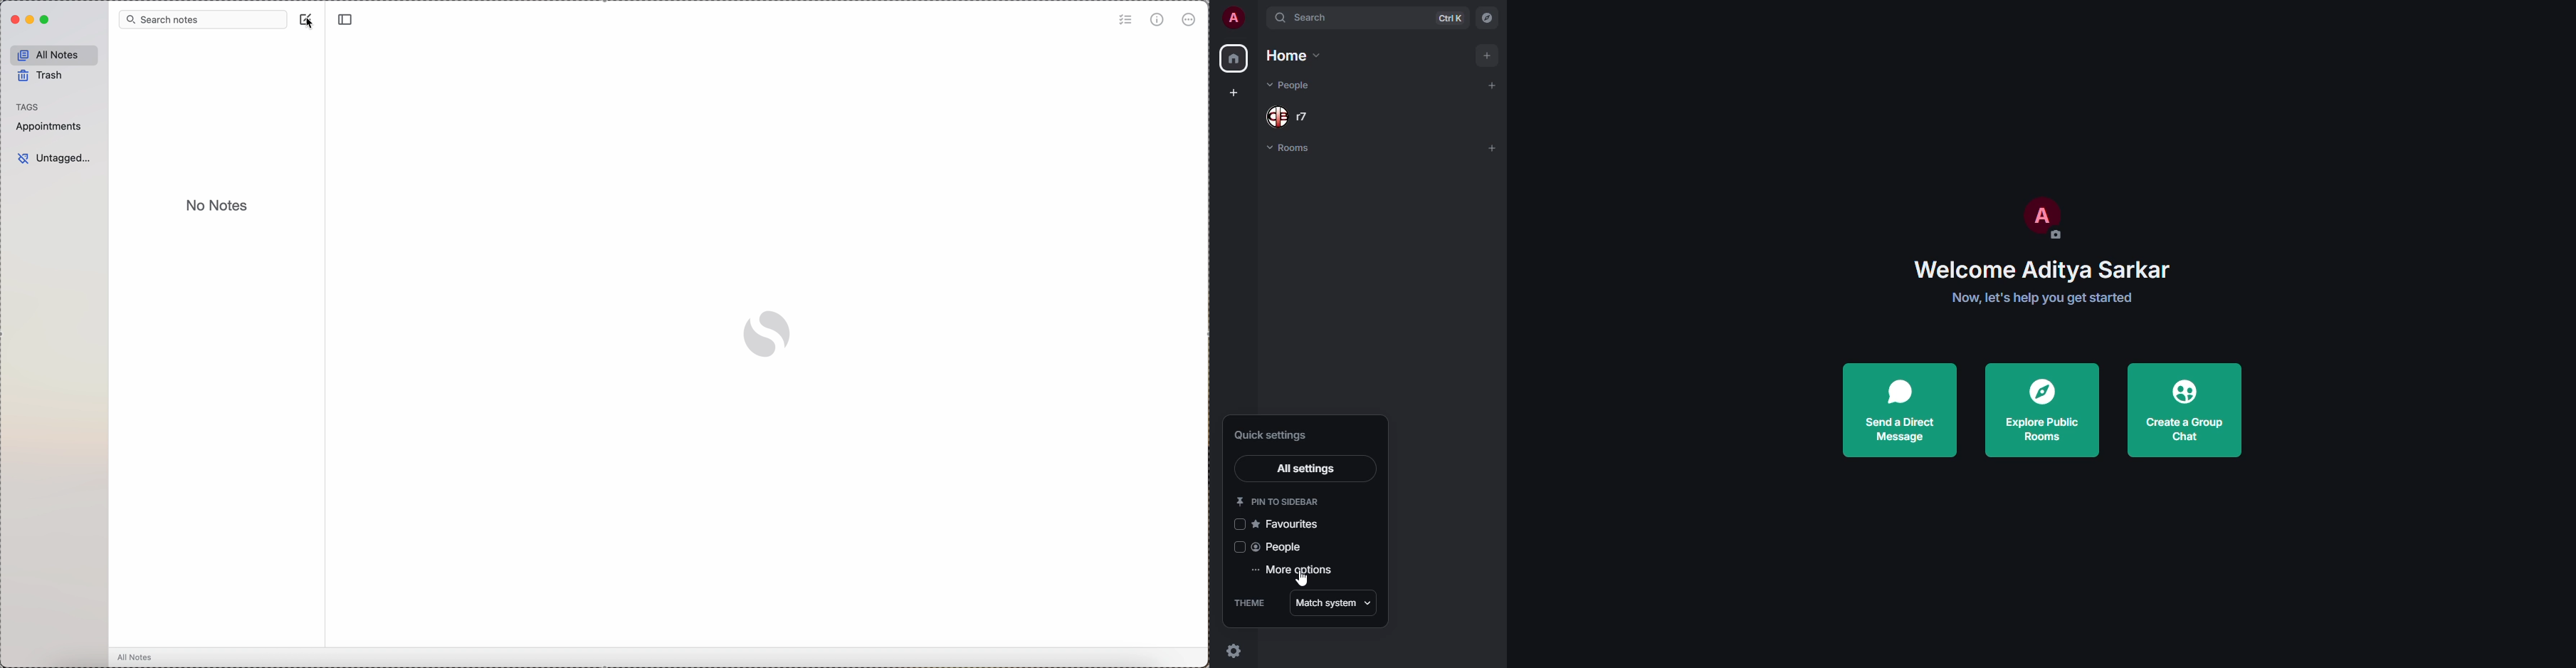  What do you see at coordinates (1250, 605) in the screenshot?
I see `theme` at bounding box center [1250, 605].